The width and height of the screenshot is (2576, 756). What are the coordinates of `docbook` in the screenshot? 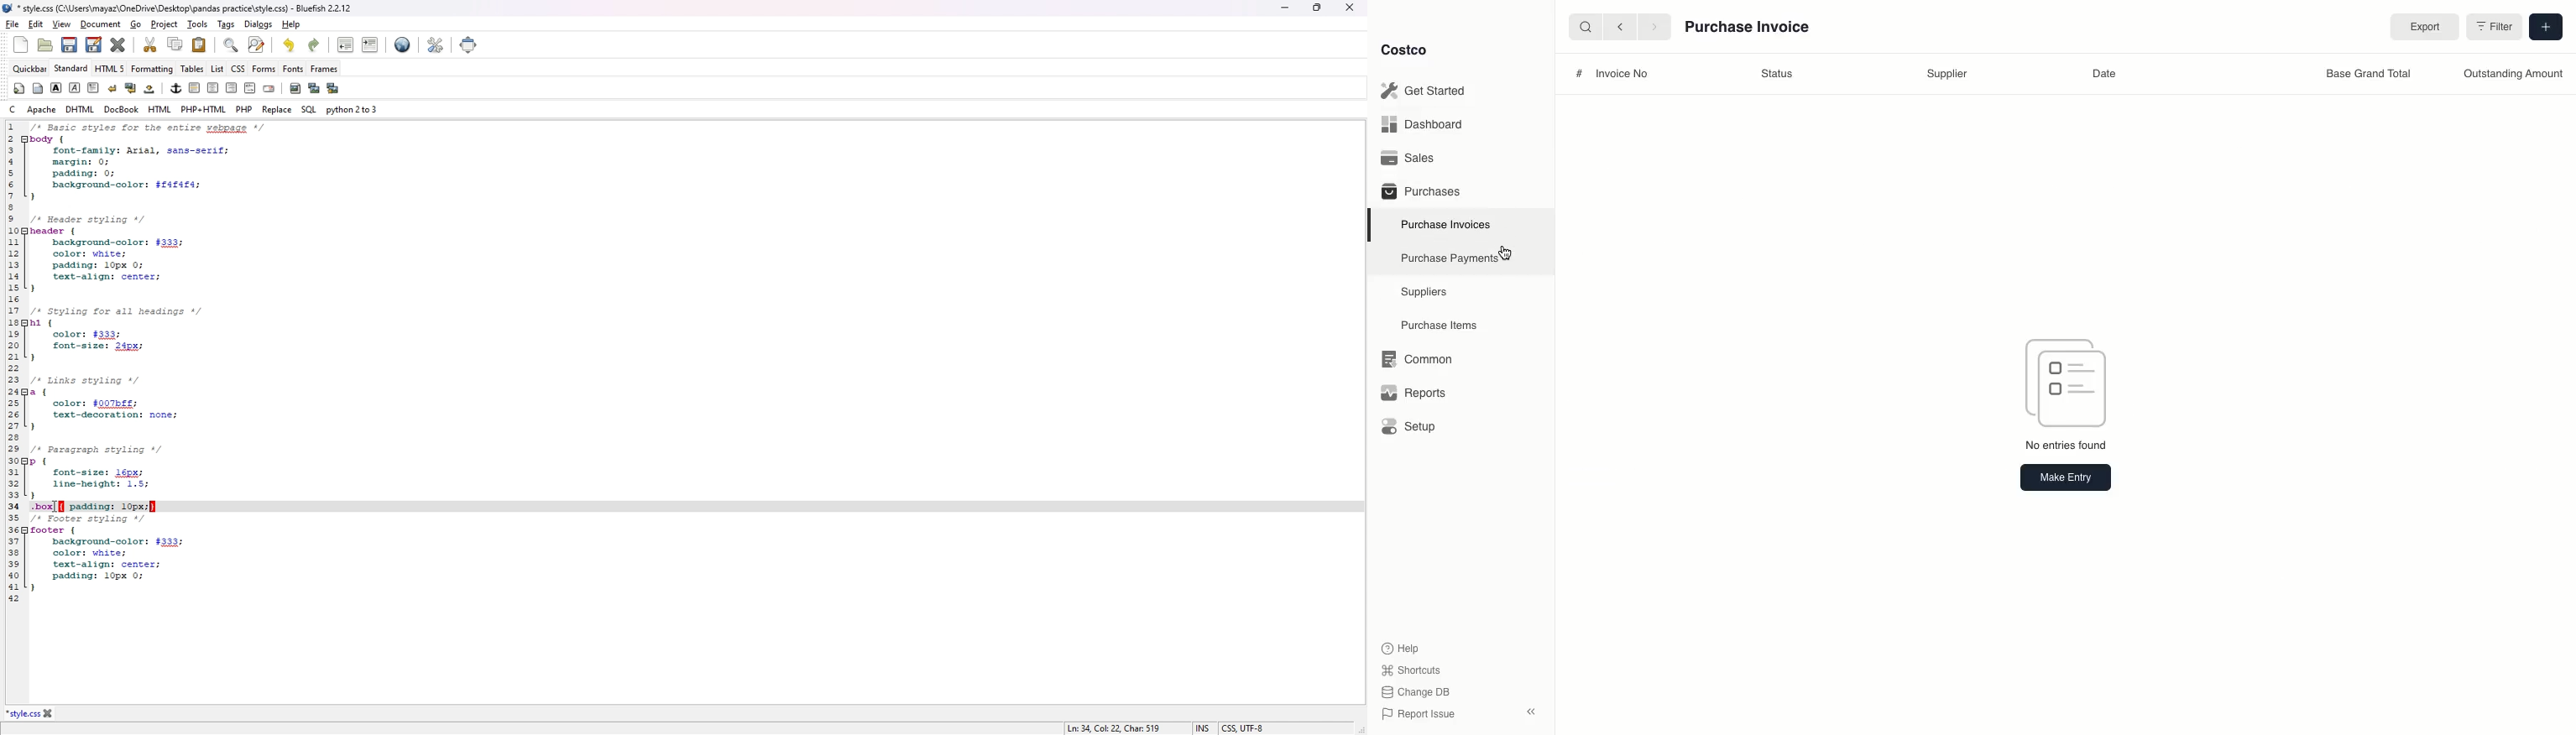 It's located at (121, 110).